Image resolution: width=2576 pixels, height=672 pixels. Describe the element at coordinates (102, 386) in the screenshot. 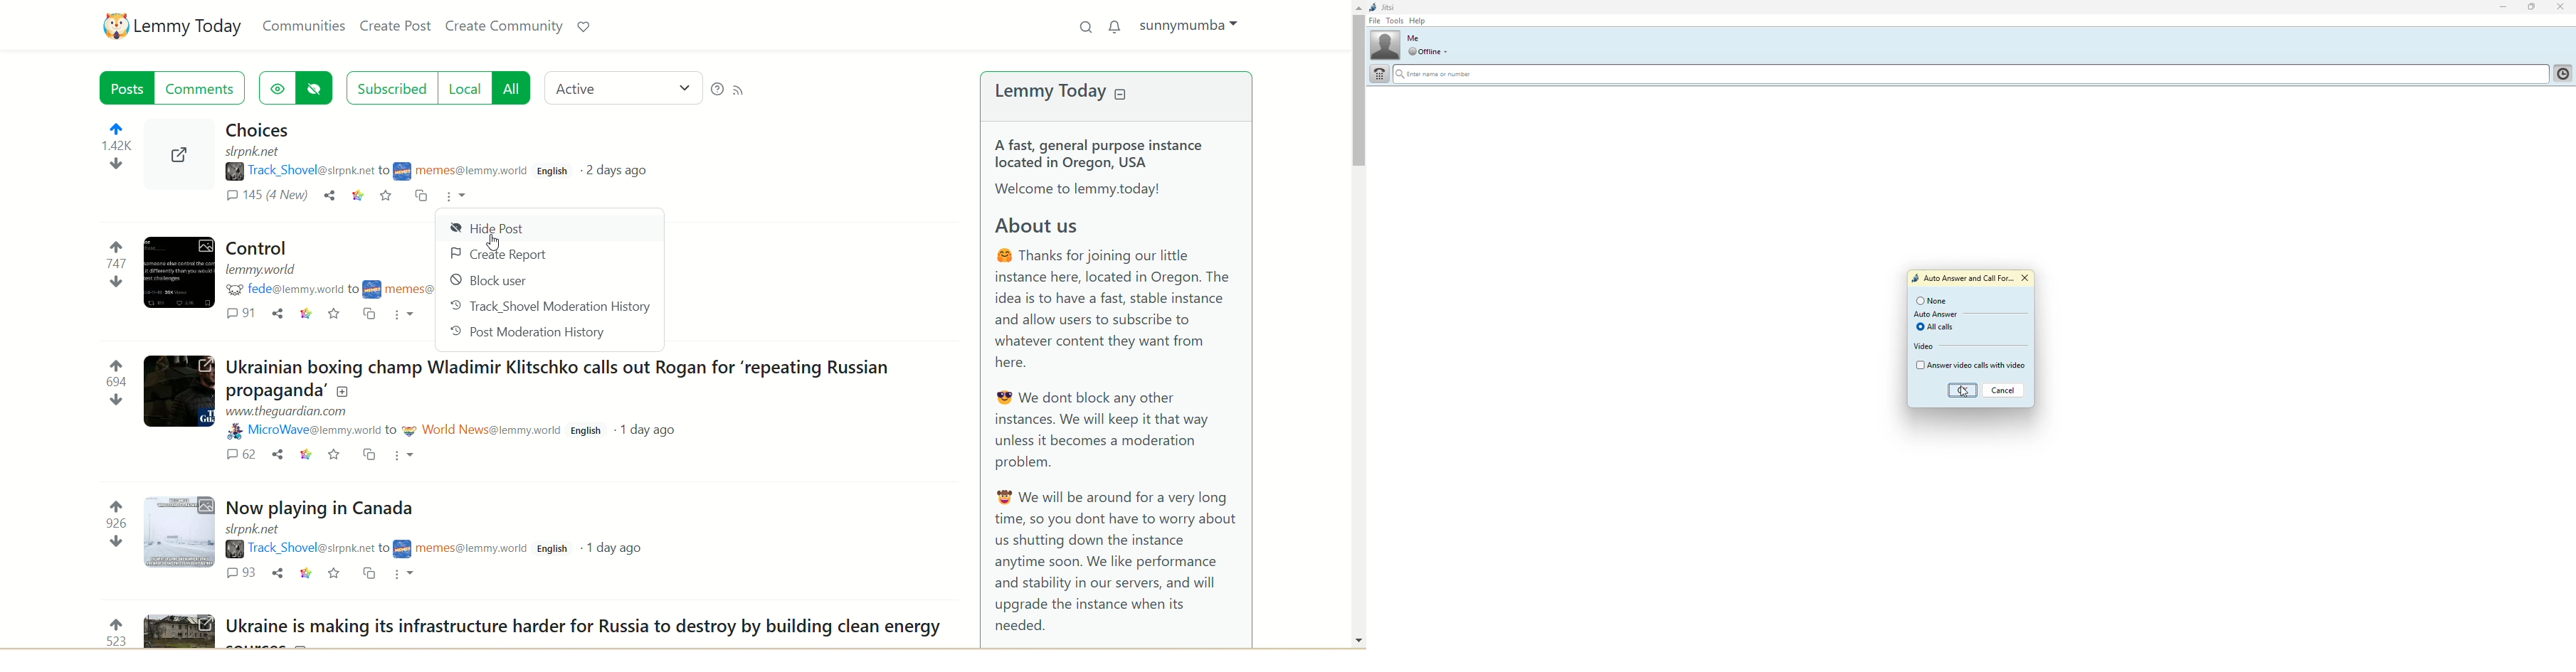

I see `votes up and down` at that location.